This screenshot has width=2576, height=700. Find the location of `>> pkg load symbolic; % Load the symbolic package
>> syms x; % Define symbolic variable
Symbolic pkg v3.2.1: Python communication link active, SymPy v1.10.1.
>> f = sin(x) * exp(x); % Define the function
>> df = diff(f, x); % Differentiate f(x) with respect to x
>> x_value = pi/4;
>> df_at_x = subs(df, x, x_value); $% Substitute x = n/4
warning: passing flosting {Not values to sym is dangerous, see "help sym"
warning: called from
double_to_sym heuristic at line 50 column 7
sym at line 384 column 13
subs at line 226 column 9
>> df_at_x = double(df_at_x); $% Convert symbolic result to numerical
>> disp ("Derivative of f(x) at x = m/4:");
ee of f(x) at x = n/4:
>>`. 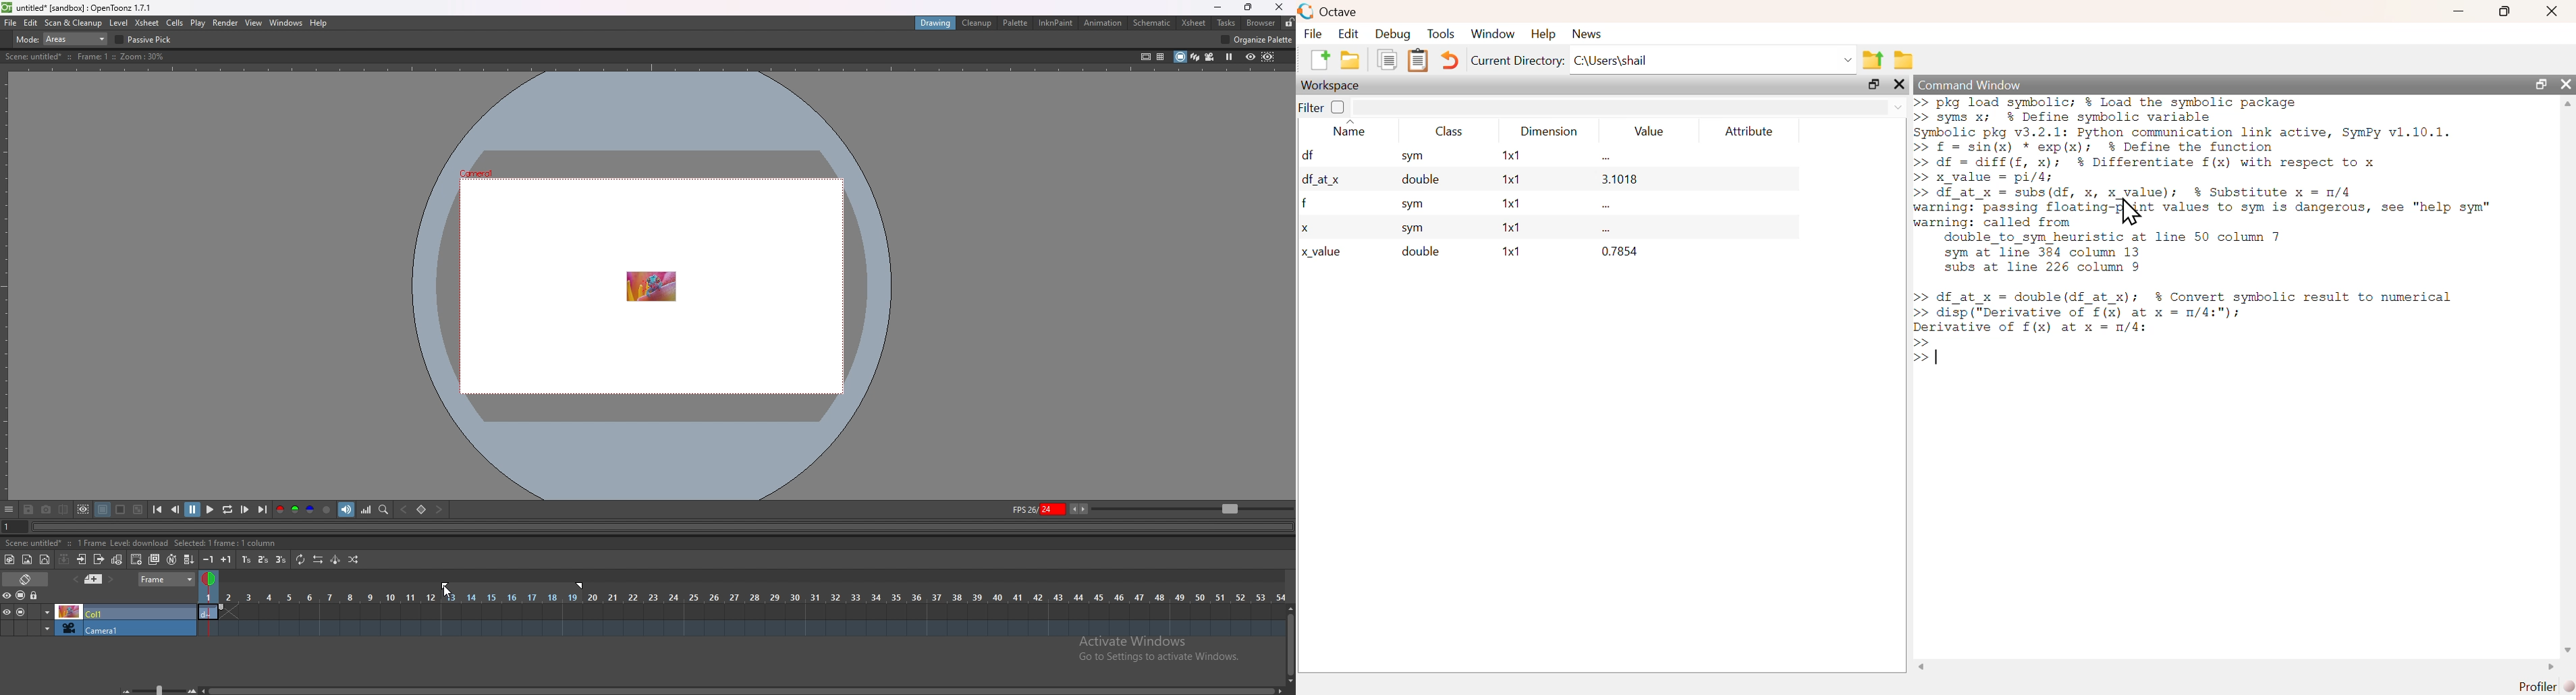

>> pkg load symbolic; % Load the symbolic package
>> syms x; % Define symbolic variable
Symbolic pkg v3.2.1: Python communication link active, SymPy v1.10.1.
>> f = sin(x) * exp(x); % Define the function
>> df = diff(f, x); % Differentiate f(x) with respect to x
>> x_value = pi/4;
>> df_at_x = subs(df, x, x_value); $% Substitute x = n/4
warning: passing flosting {Not values to sym is dangerous, see "help sym"
warning: called from
double_to_sym heuristic at line 50 column 7
sym at line 384 column 13
subs at line 226 column 9
>> df_at_x = double(df_at_x); $% Convert symbolic result to numerical
>> disp ("Derivative of f(x) at x = m/4:");
ee of f(x) at x = n/4:
>> is located at coordinates (2234, 232).